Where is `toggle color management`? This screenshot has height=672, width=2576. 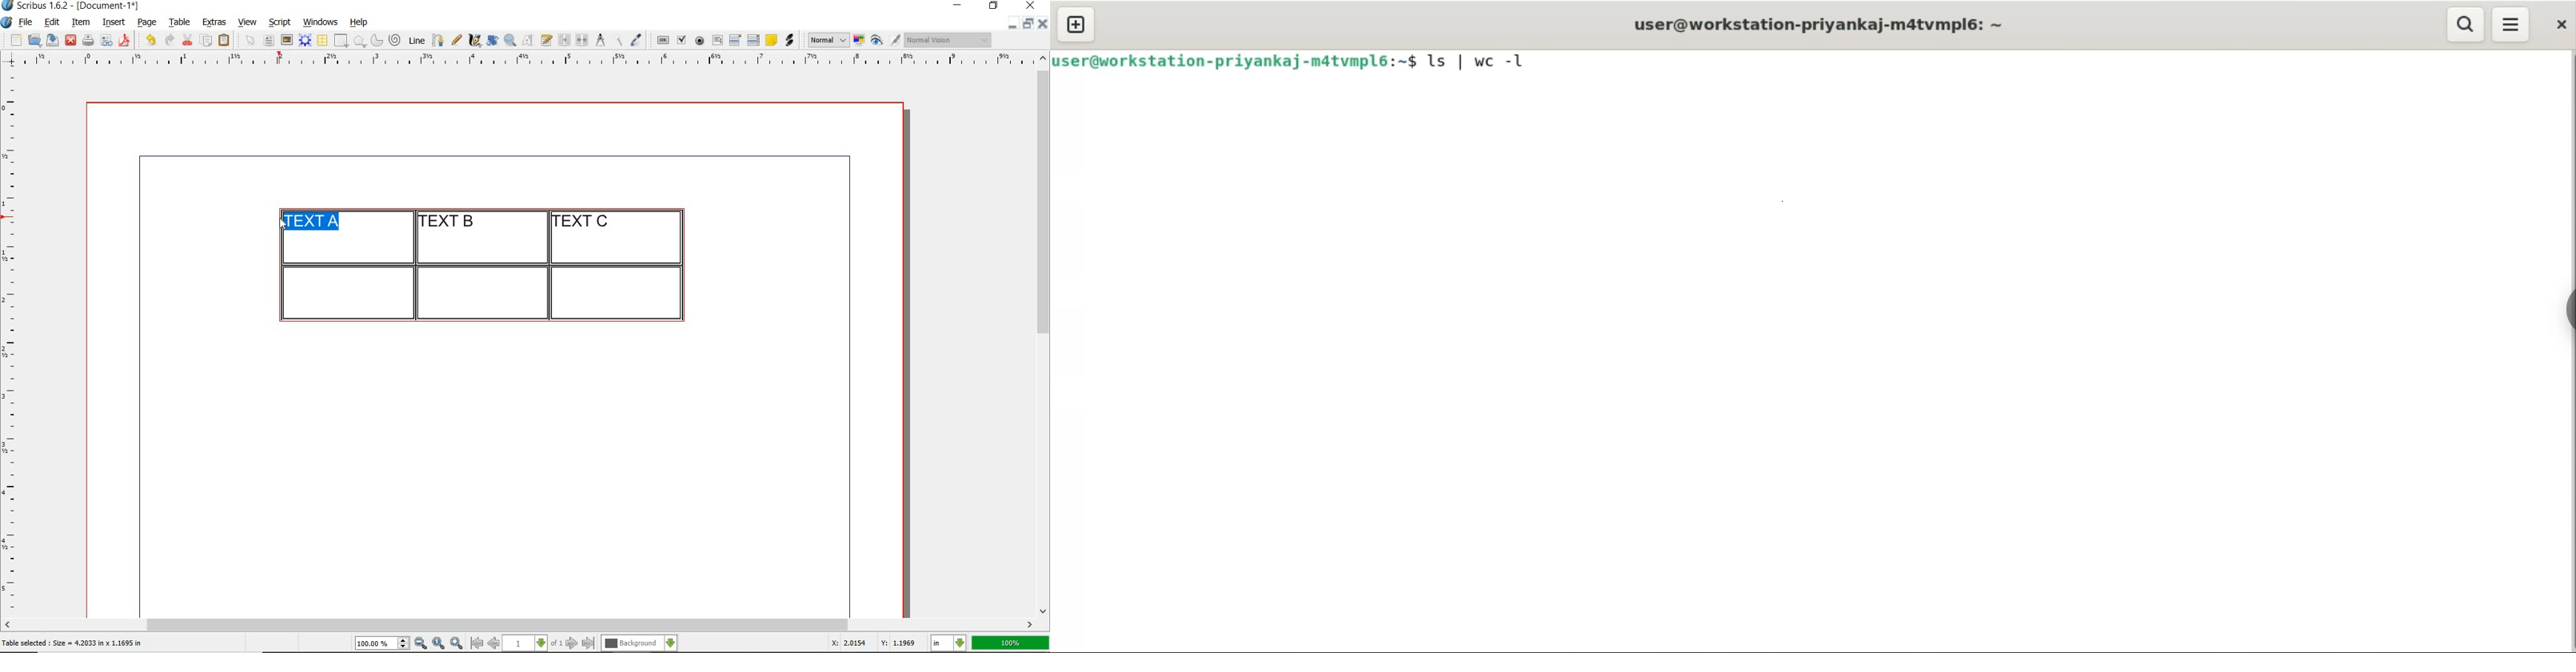
toggle color management is located at coordinates (860, 41).